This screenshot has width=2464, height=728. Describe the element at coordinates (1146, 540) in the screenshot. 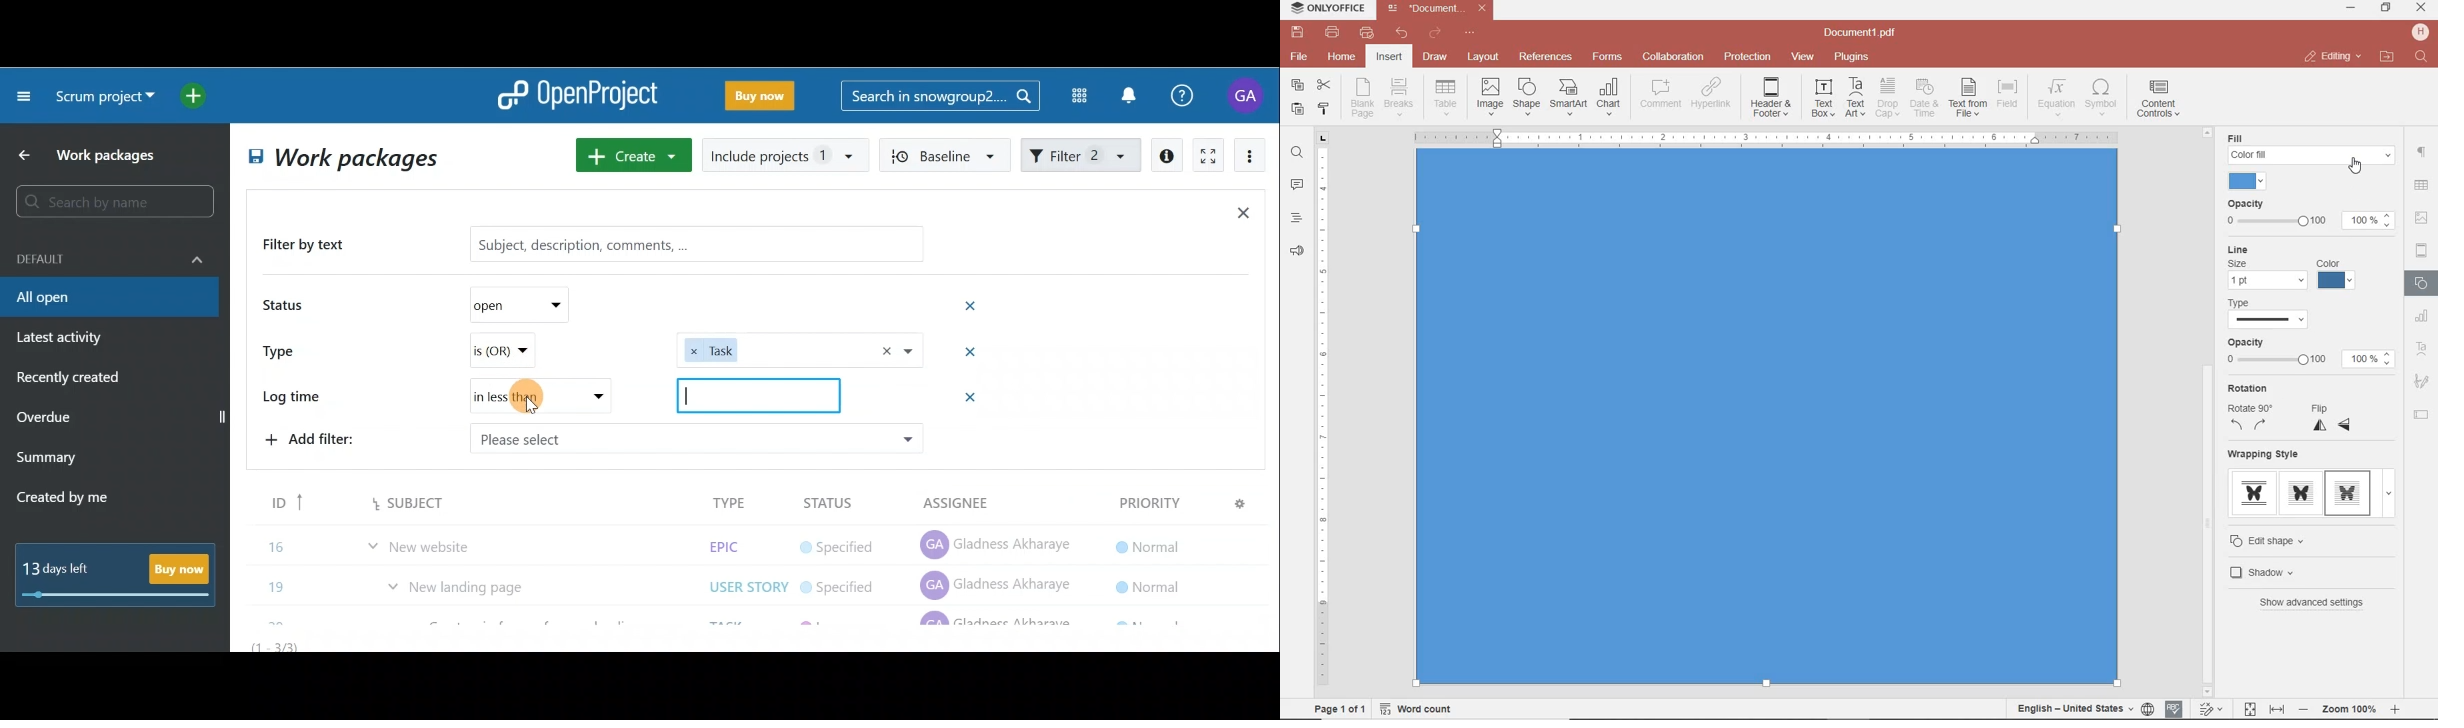

I see `normal` at that location.